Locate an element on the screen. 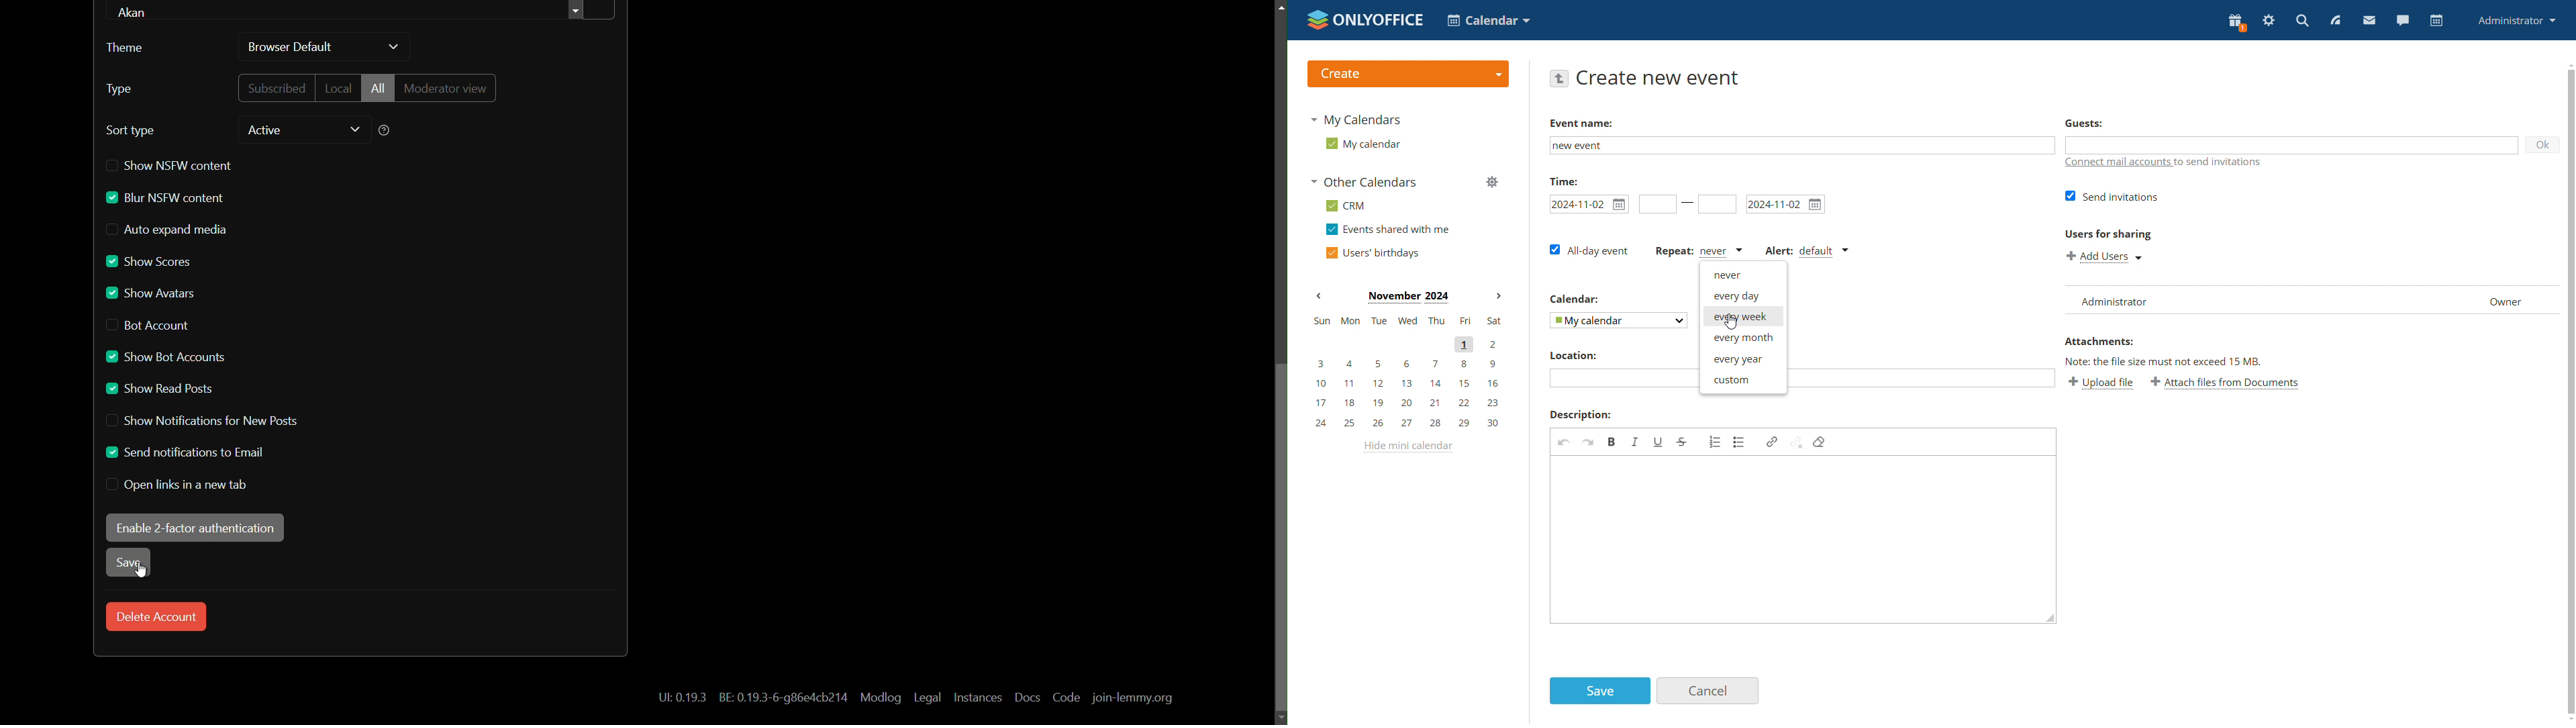  join lemmy.org is located at coordinates (1131, 699).